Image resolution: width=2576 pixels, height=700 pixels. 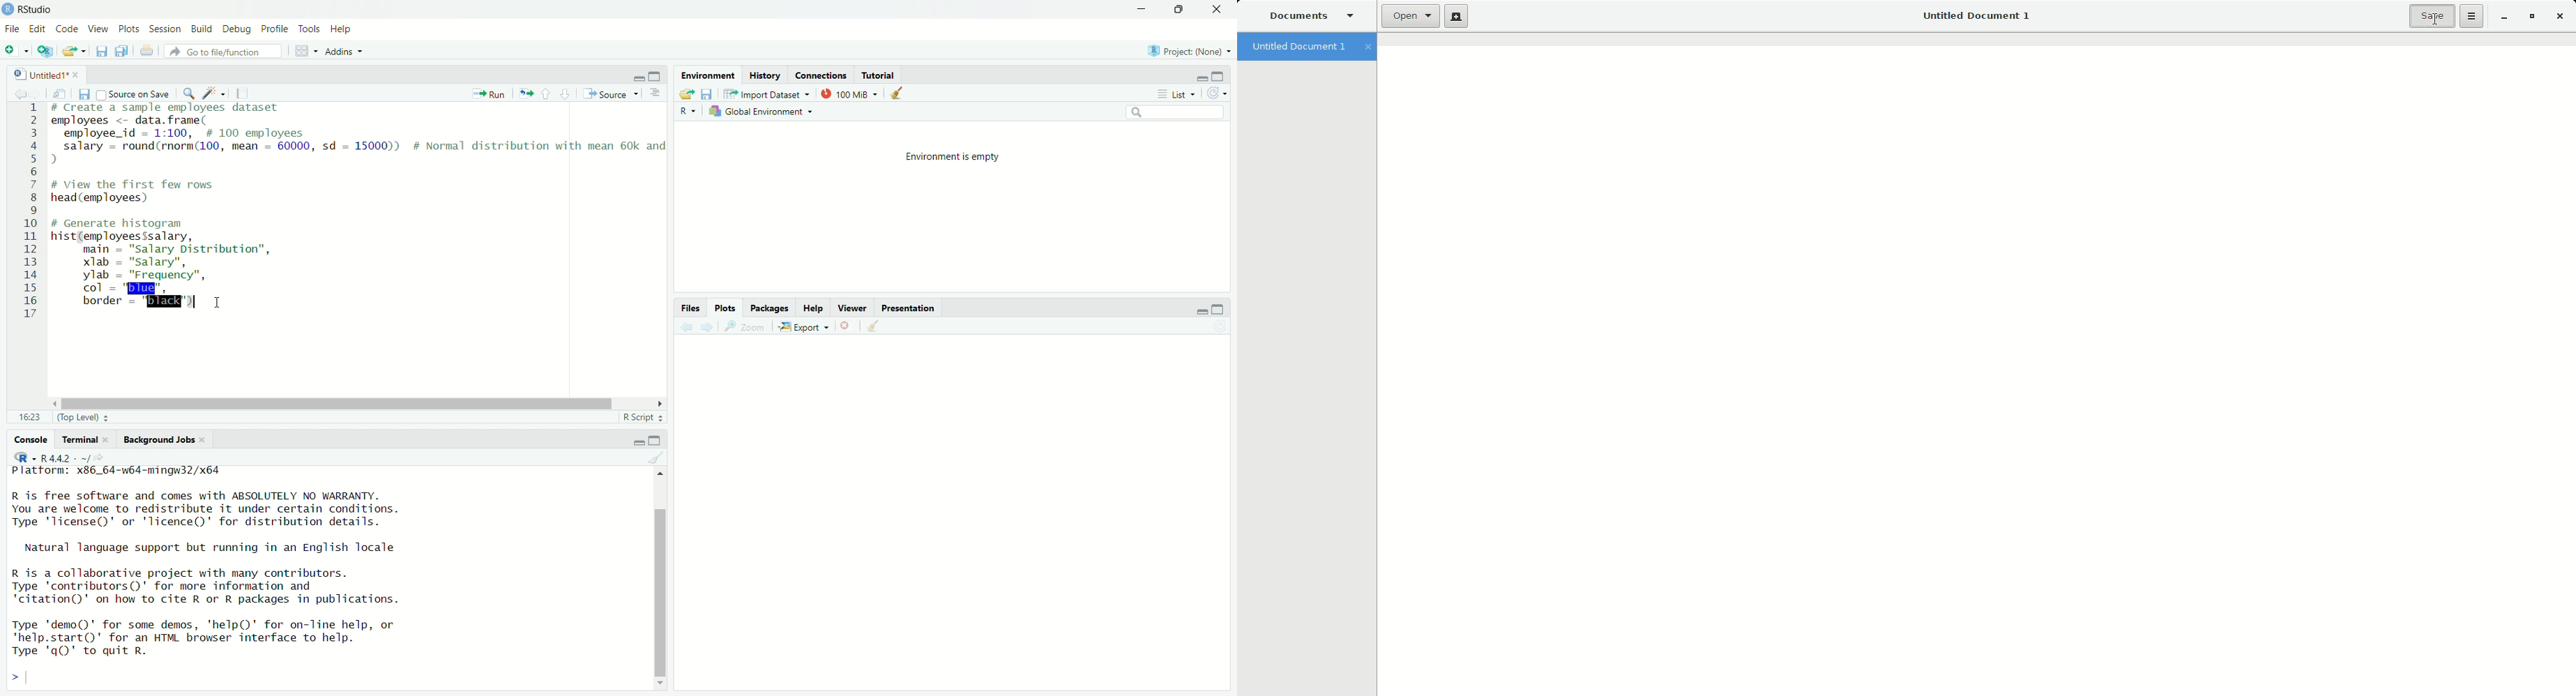 I want to click on grid, so click(x=307, y=51).